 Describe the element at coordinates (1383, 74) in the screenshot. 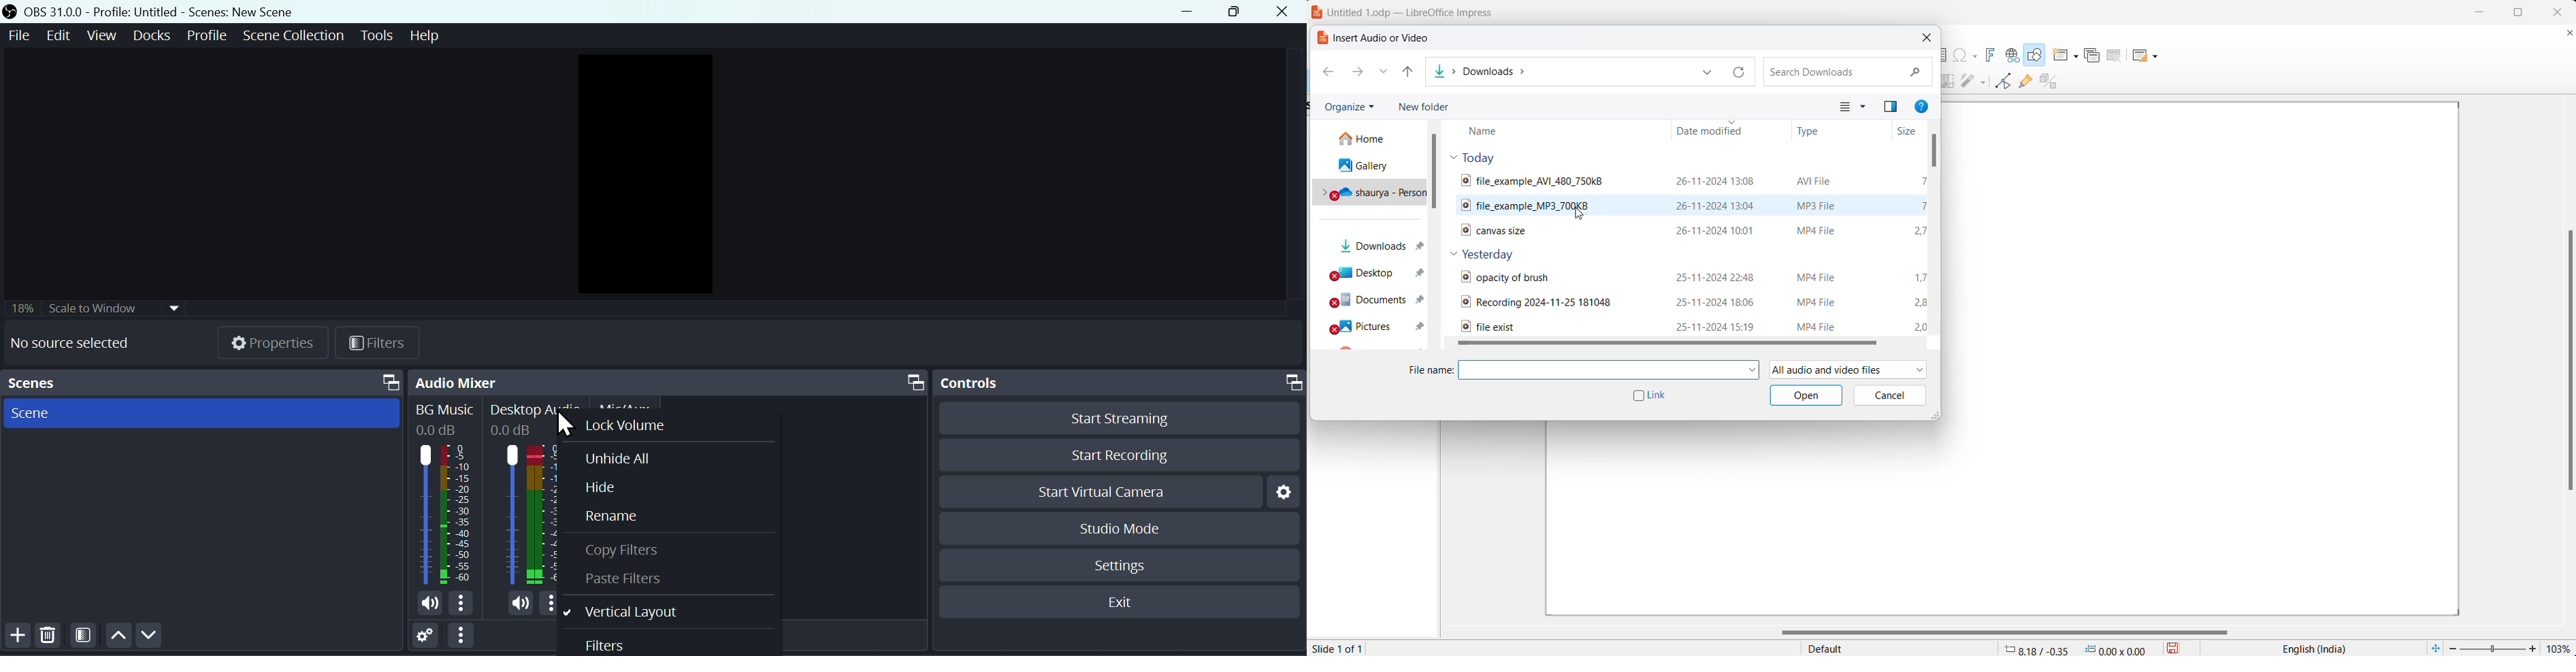

I see `recent locations` at that location.